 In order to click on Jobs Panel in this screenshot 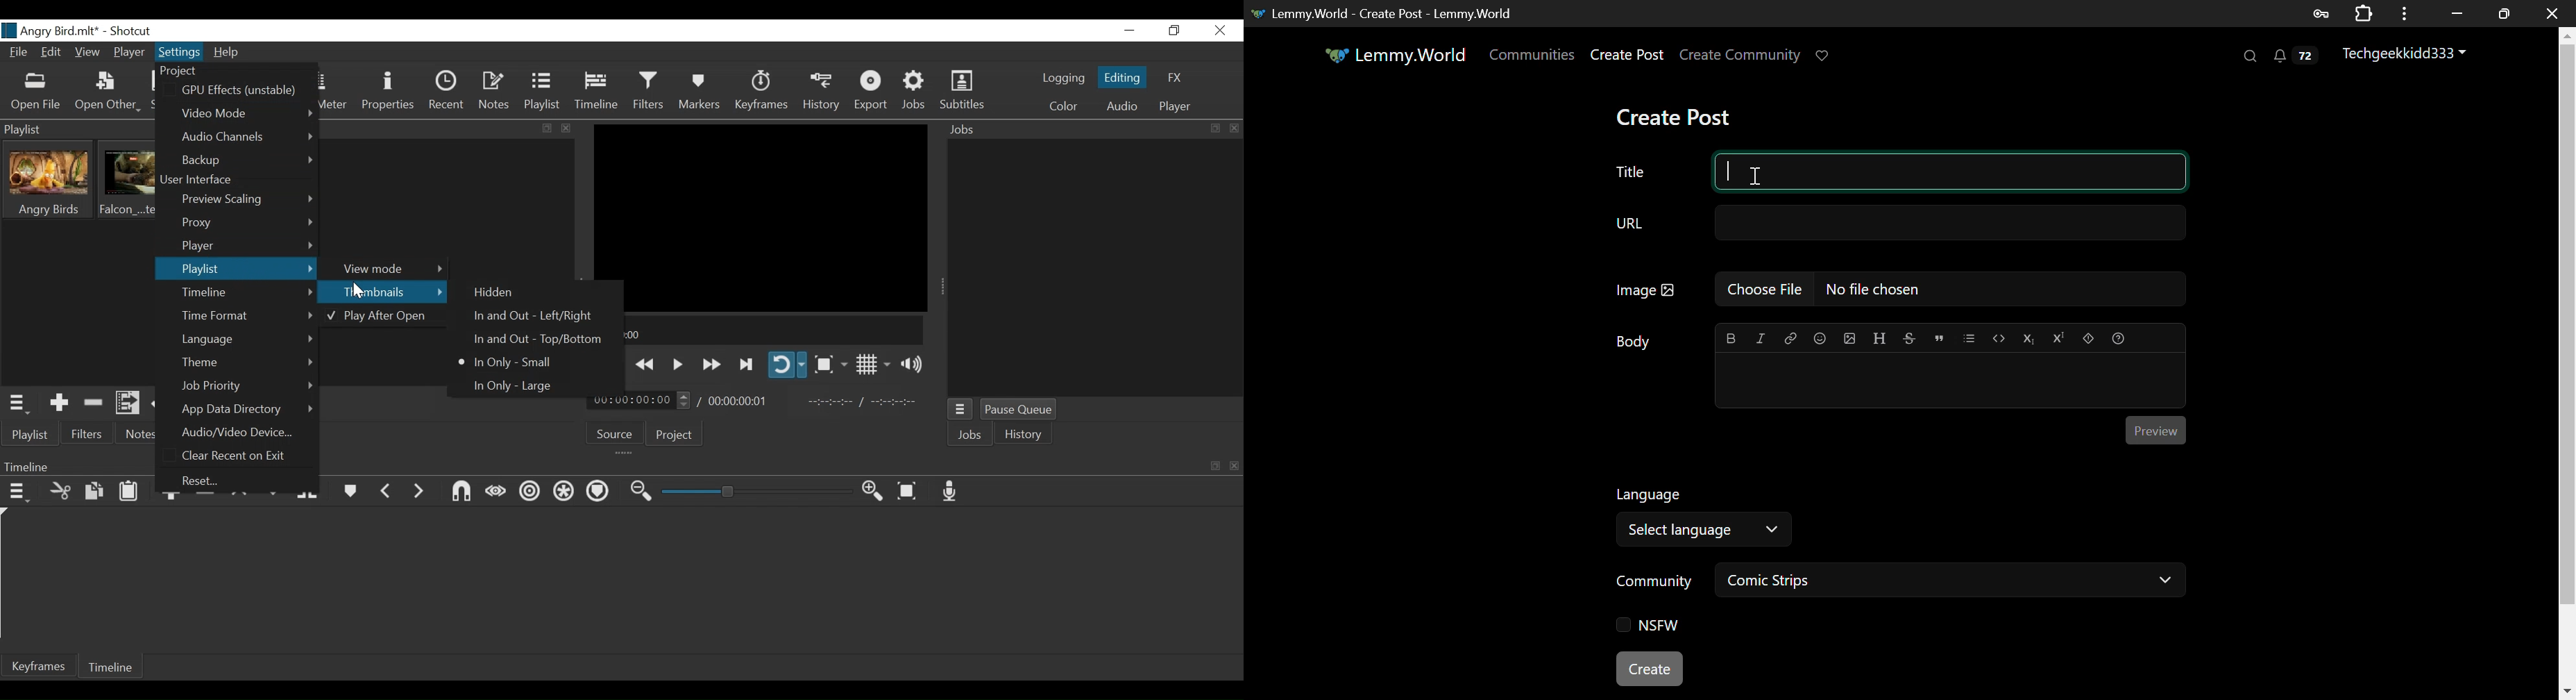, I will do `click(1093, 128)`.